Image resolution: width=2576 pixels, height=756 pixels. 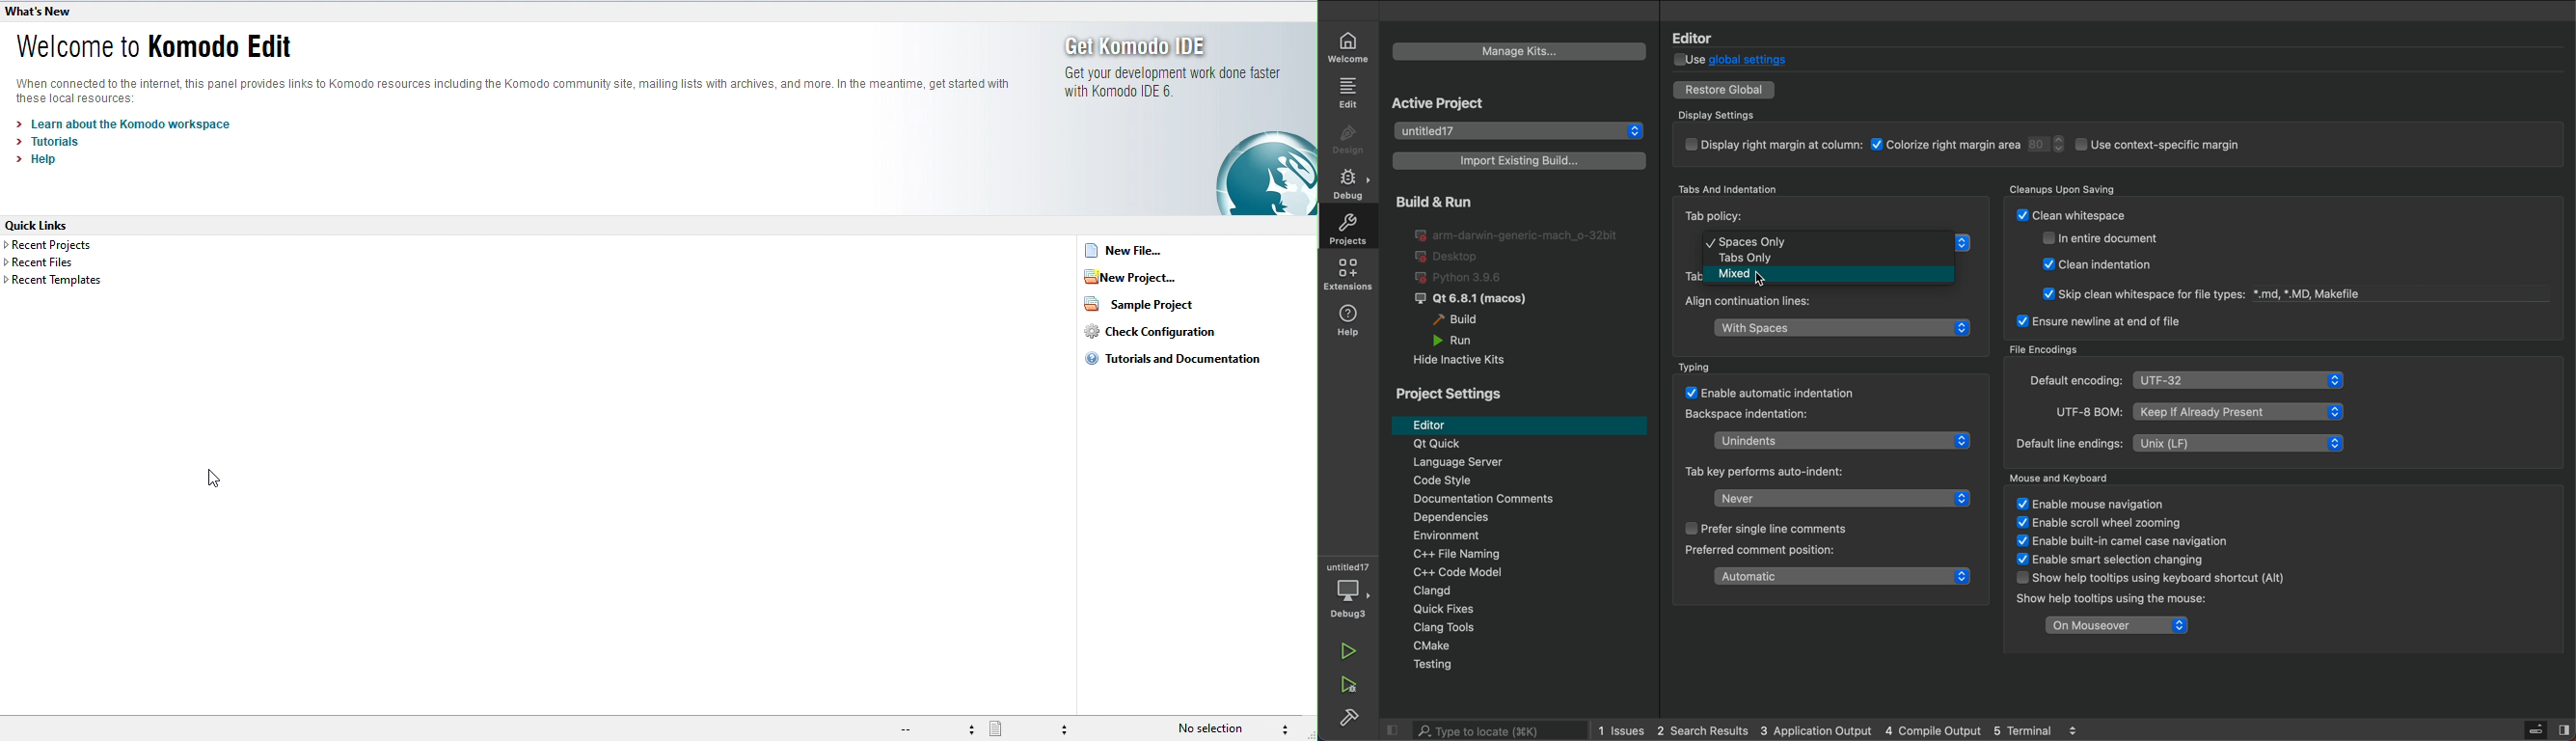 What do you see at coordinates (1521, 668) in the screenshot?
I see `testing` at bounding box center [1521, 668].